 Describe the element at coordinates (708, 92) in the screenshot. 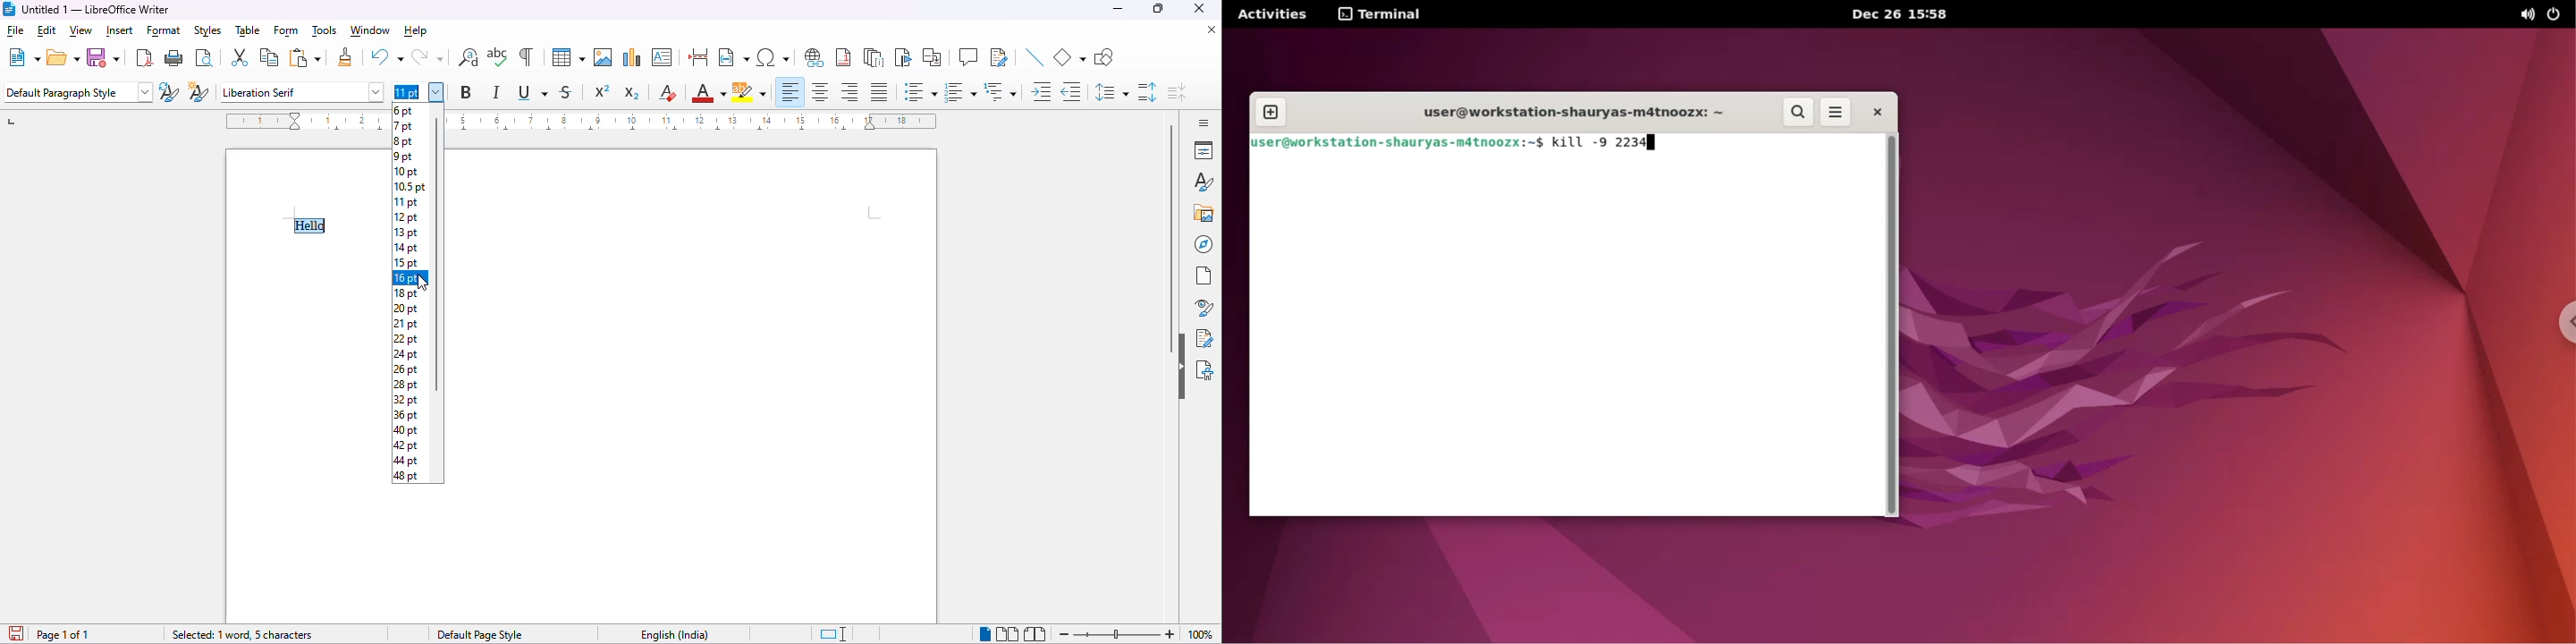

I see `font color` at that location.